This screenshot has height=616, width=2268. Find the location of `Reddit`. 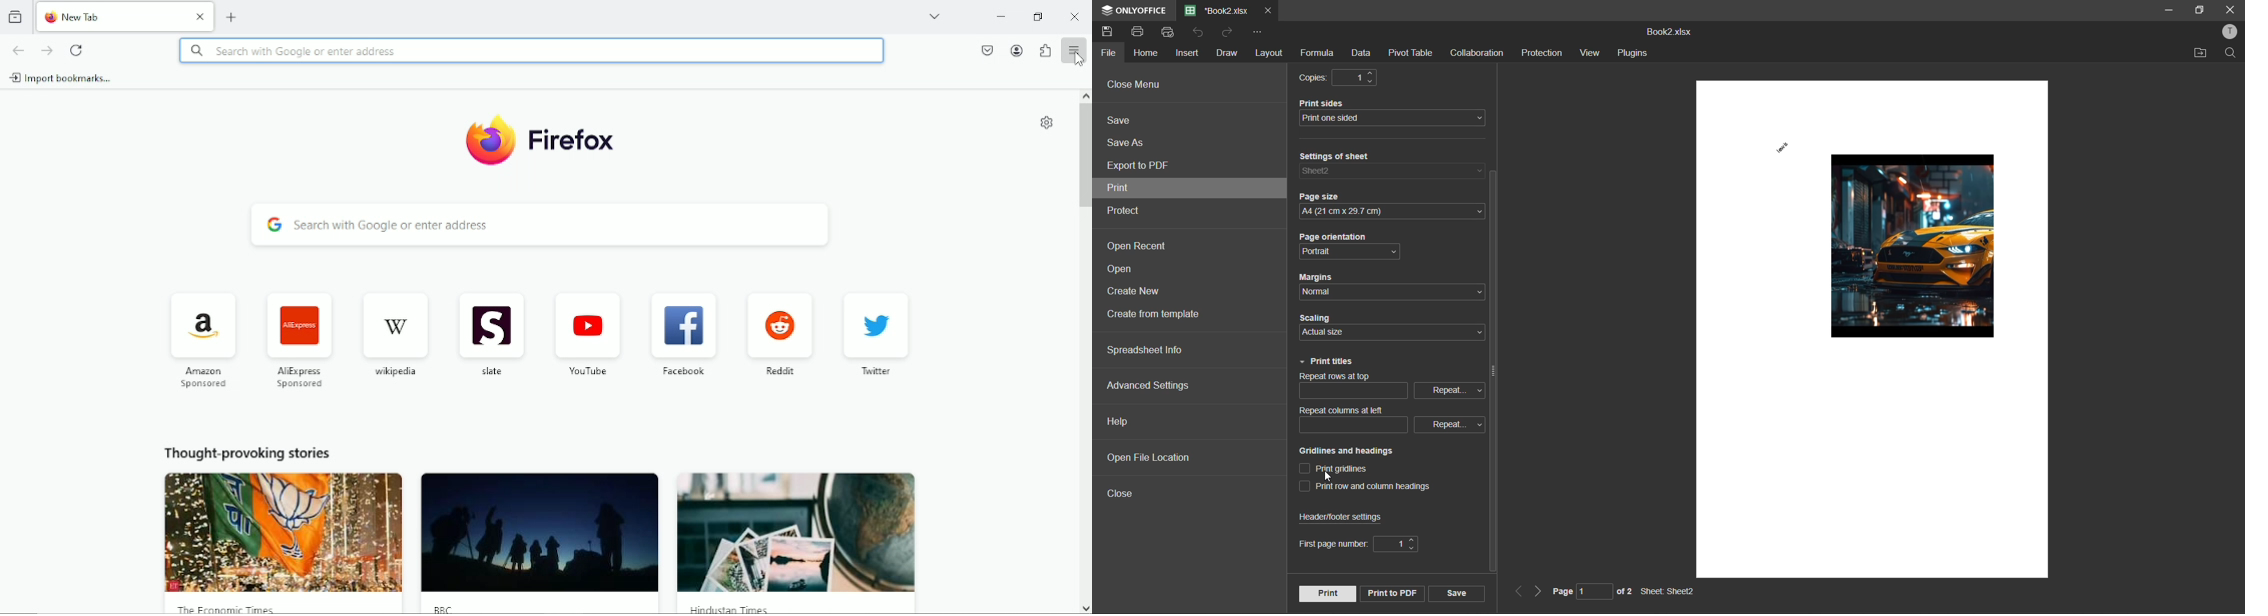

Reddit is located at coordinates (780, 330).